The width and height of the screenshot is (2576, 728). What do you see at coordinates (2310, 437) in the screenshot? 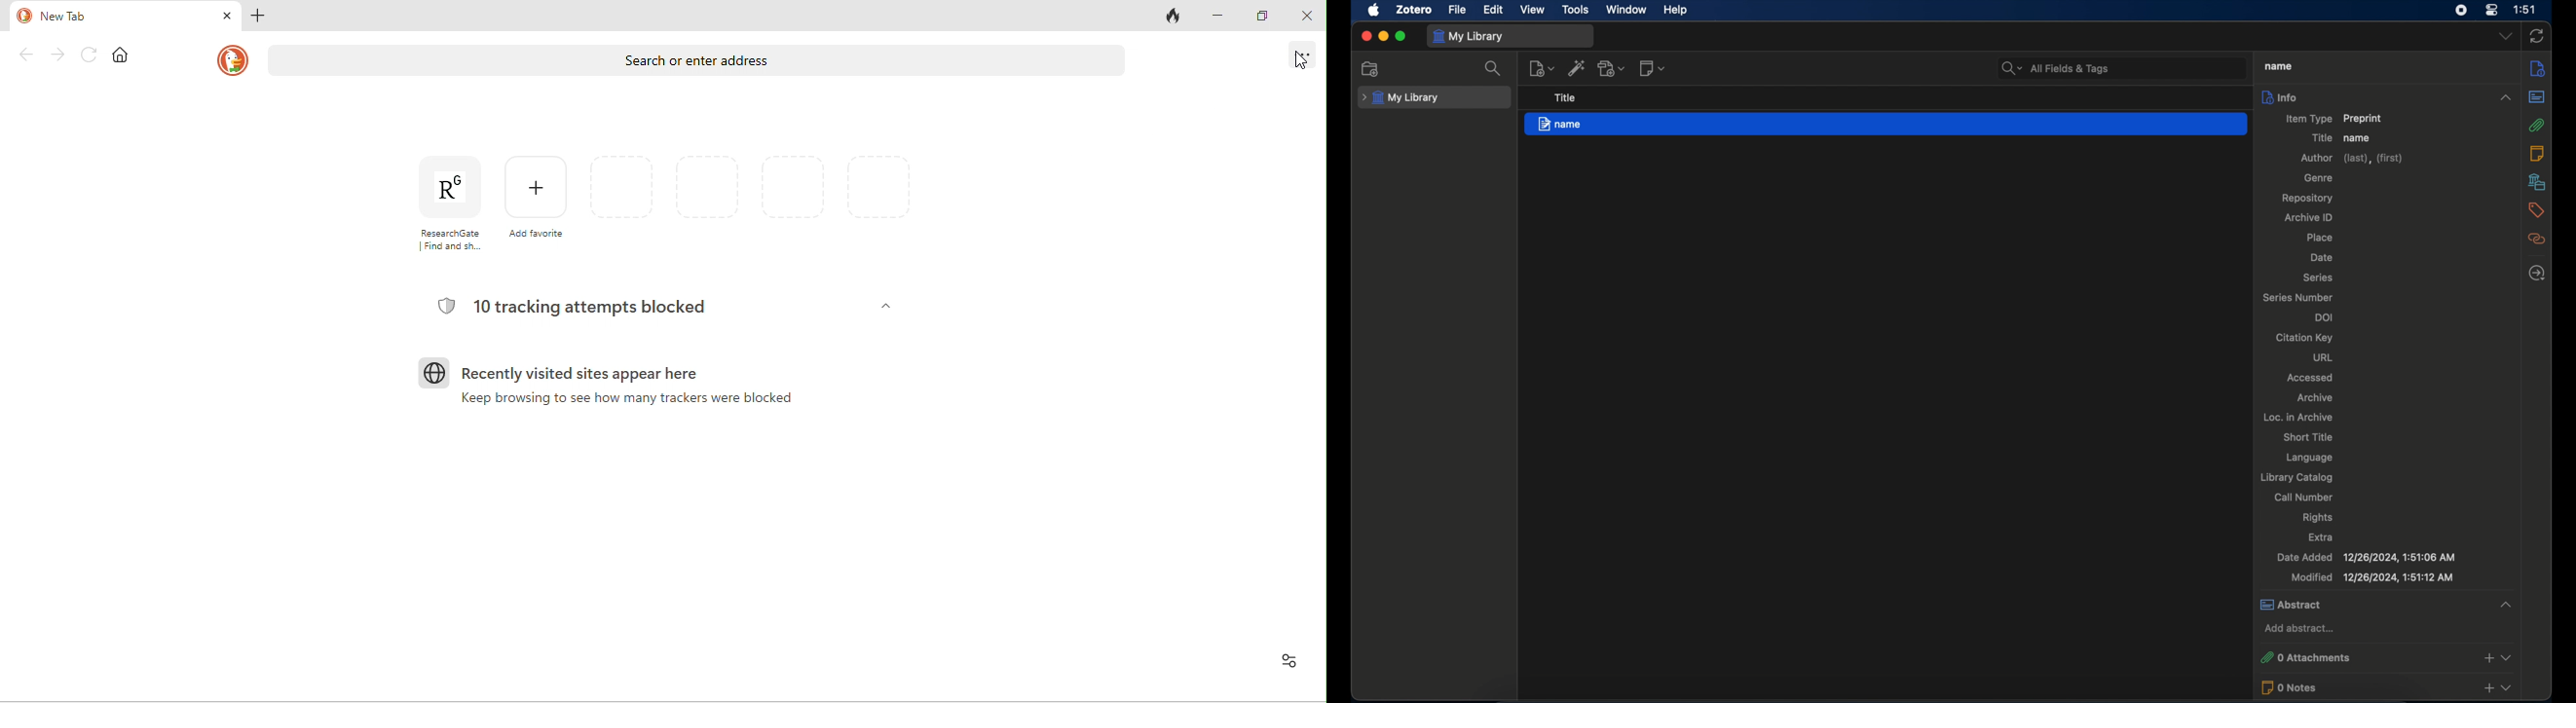
I see `short title` at bounding box center [2310, 437].